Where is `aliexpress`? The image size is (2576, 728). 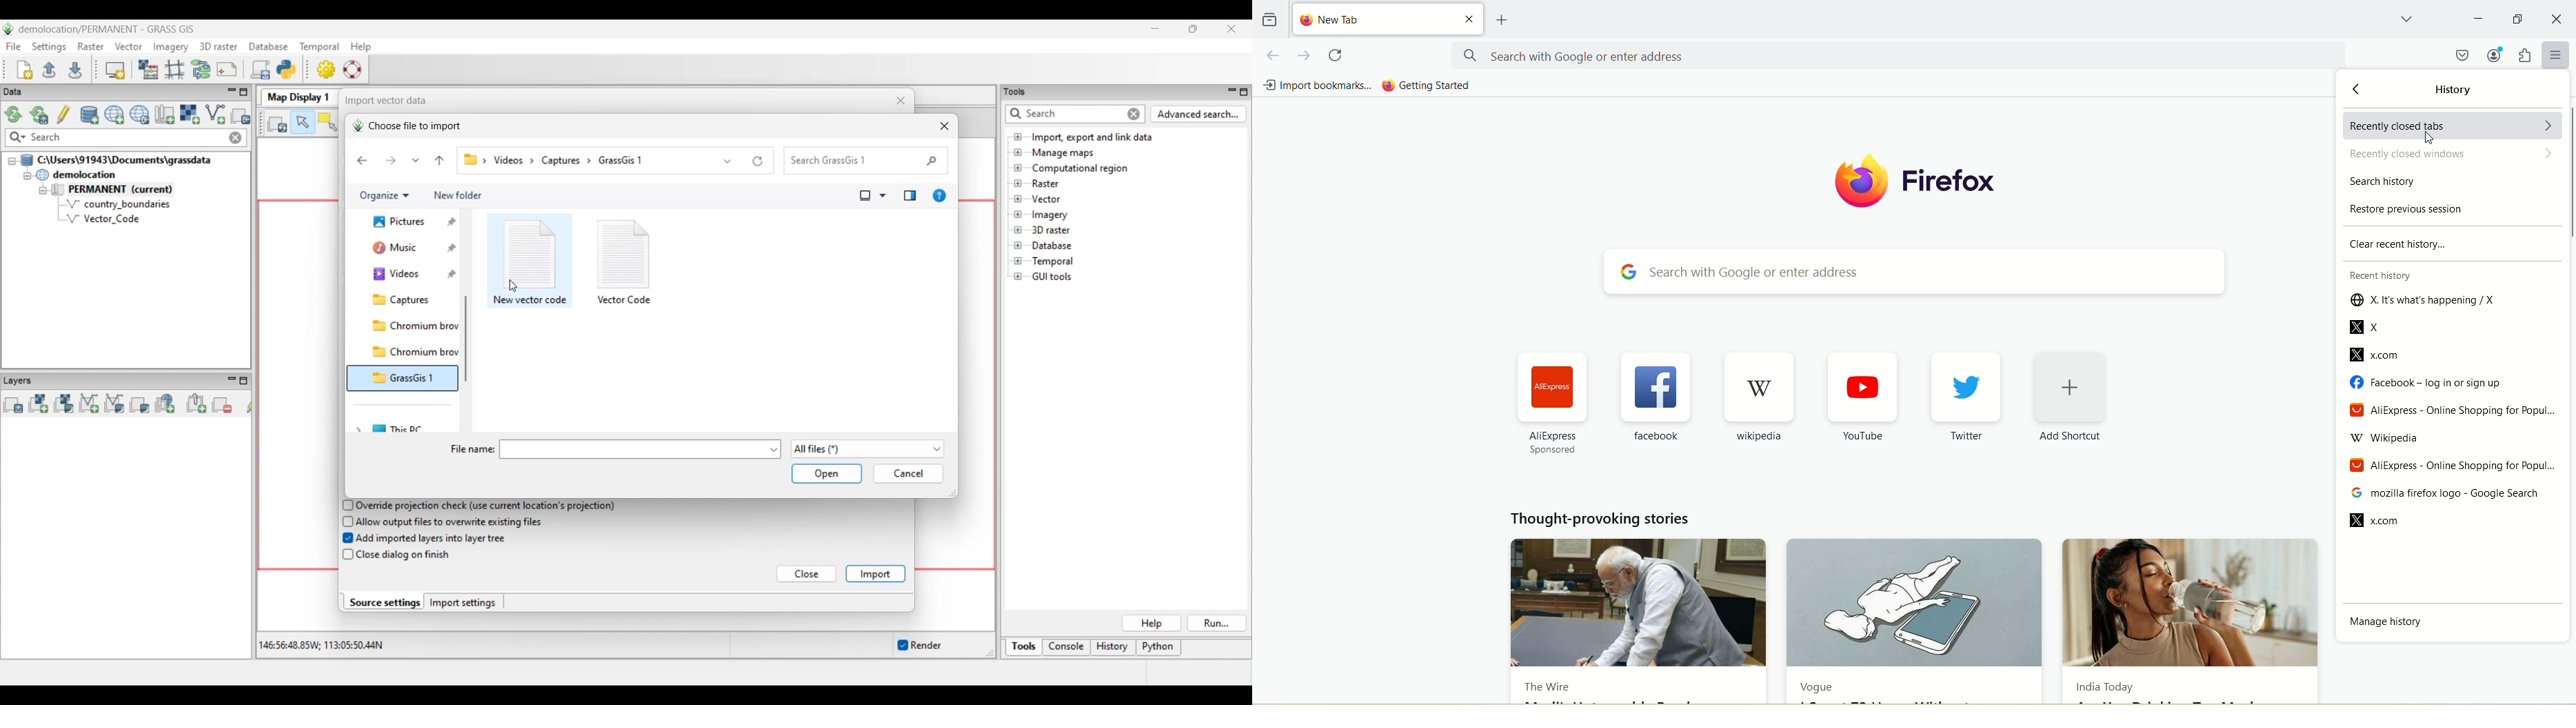
aliexpress is located at coordinates (1553, 390).